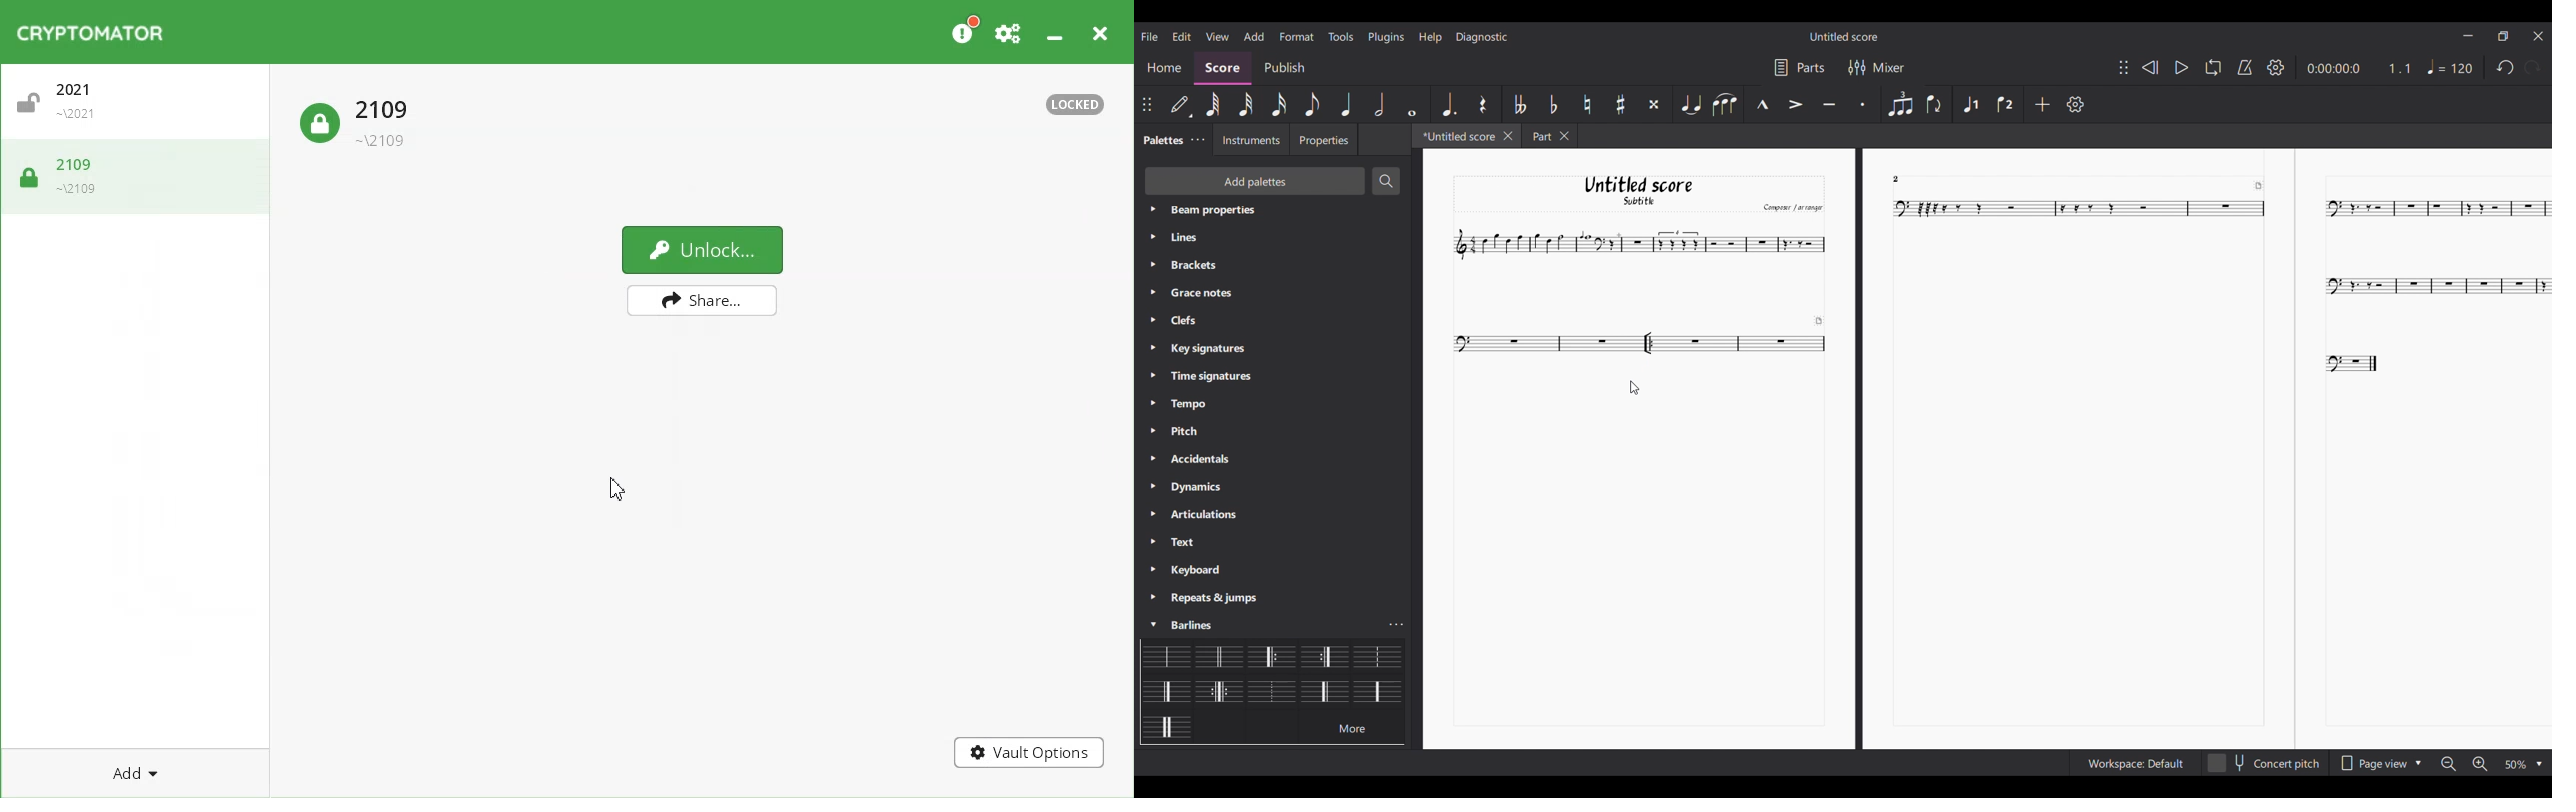  I want to click on Lock Vault, so click(136, 182).